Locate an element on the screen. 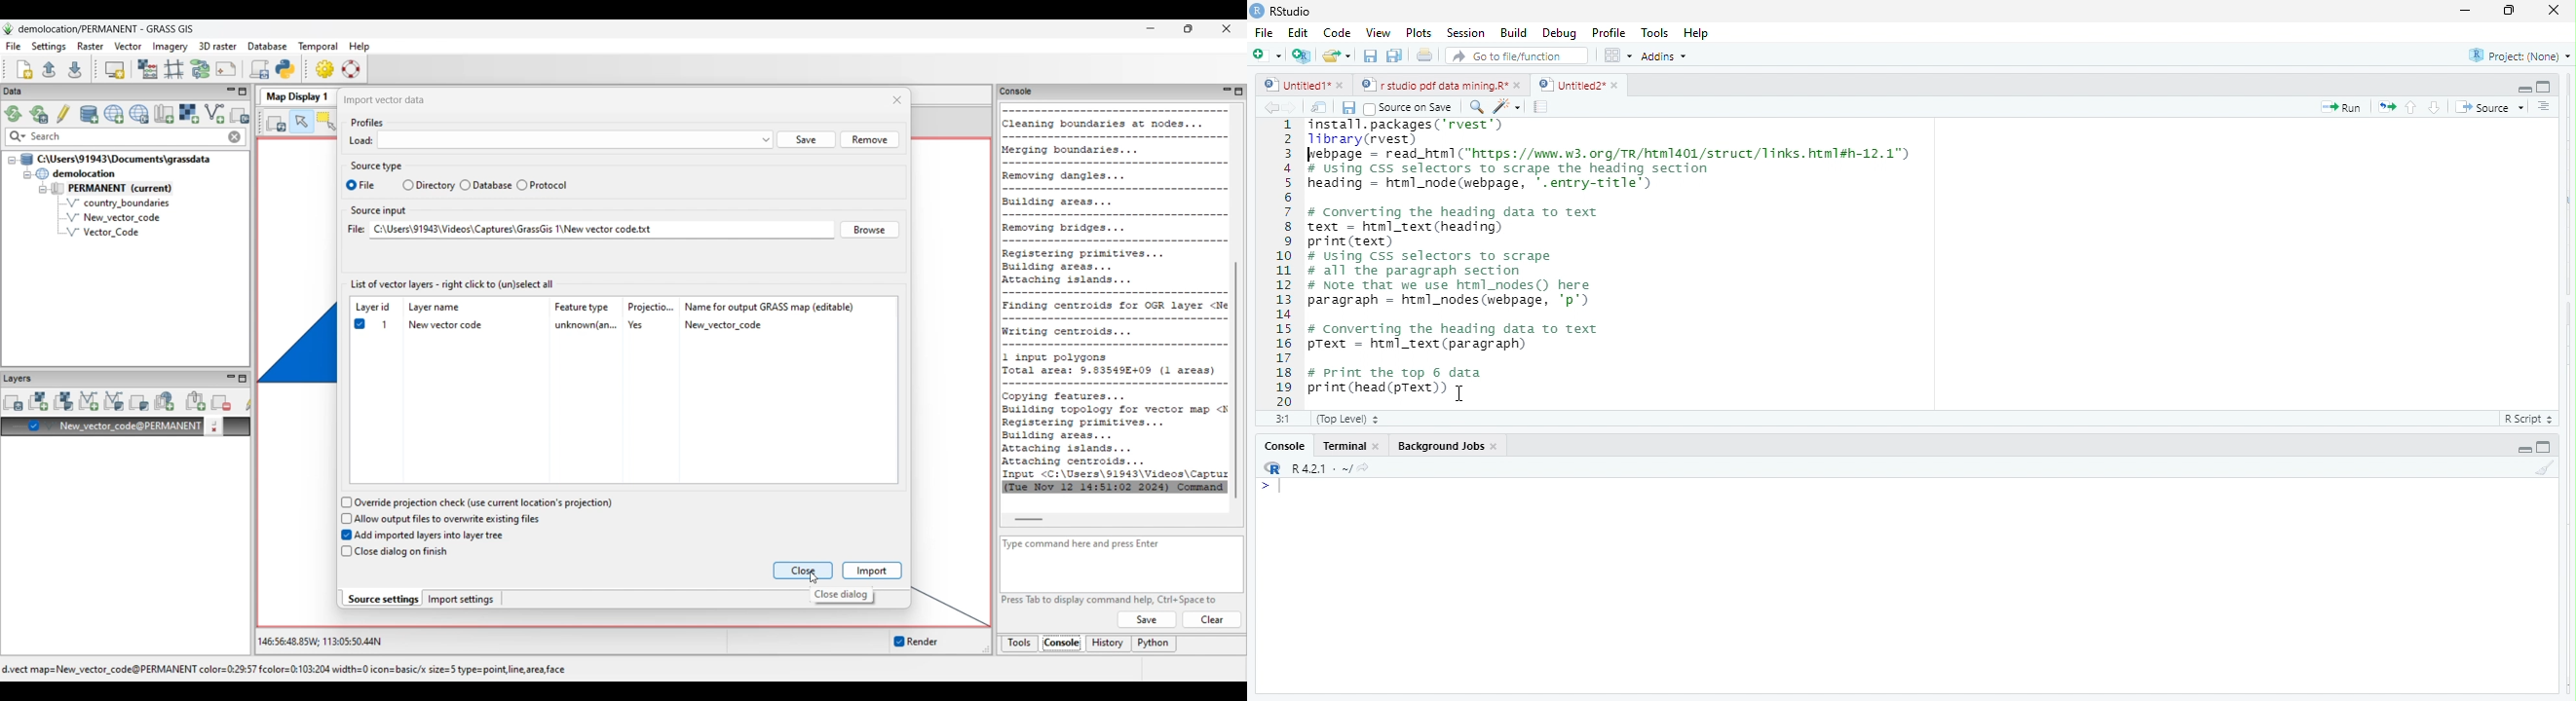 The width and height of the screenshot is (2576, 728). hide console is located at coordinates (2542, 447).